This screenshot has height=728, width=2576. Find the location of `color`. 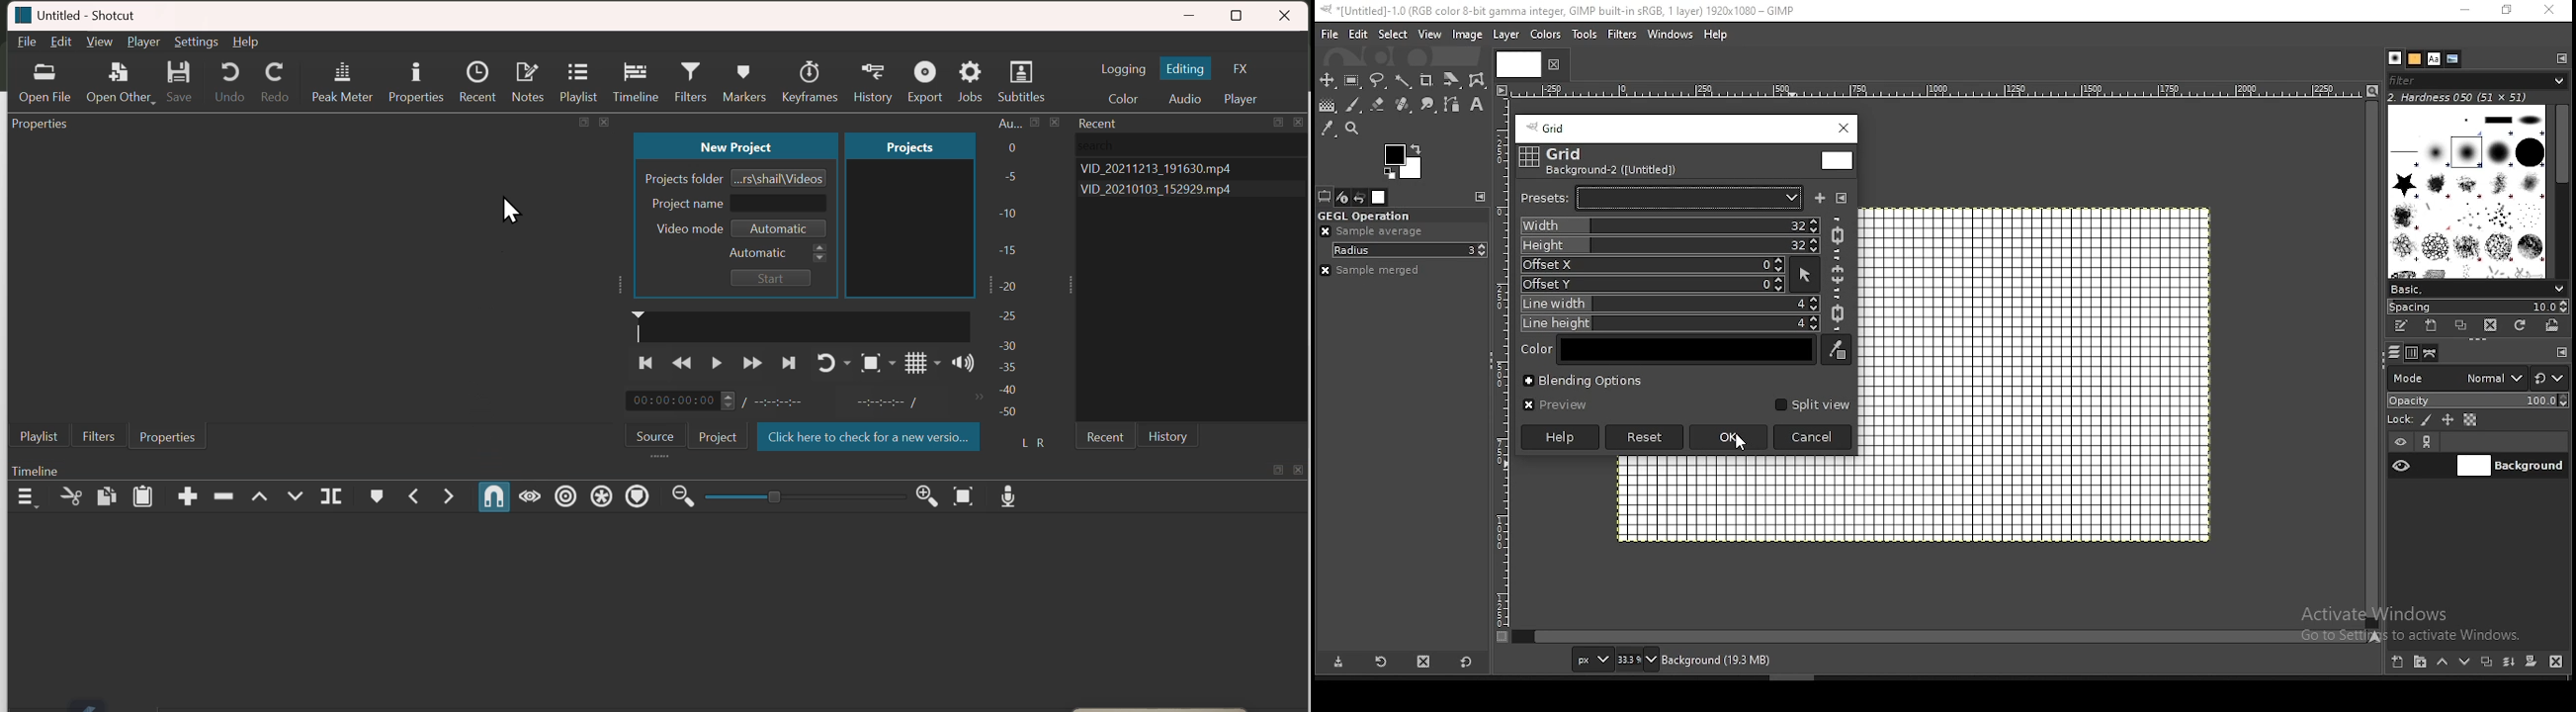

color is located at coordinates (1838, 161).